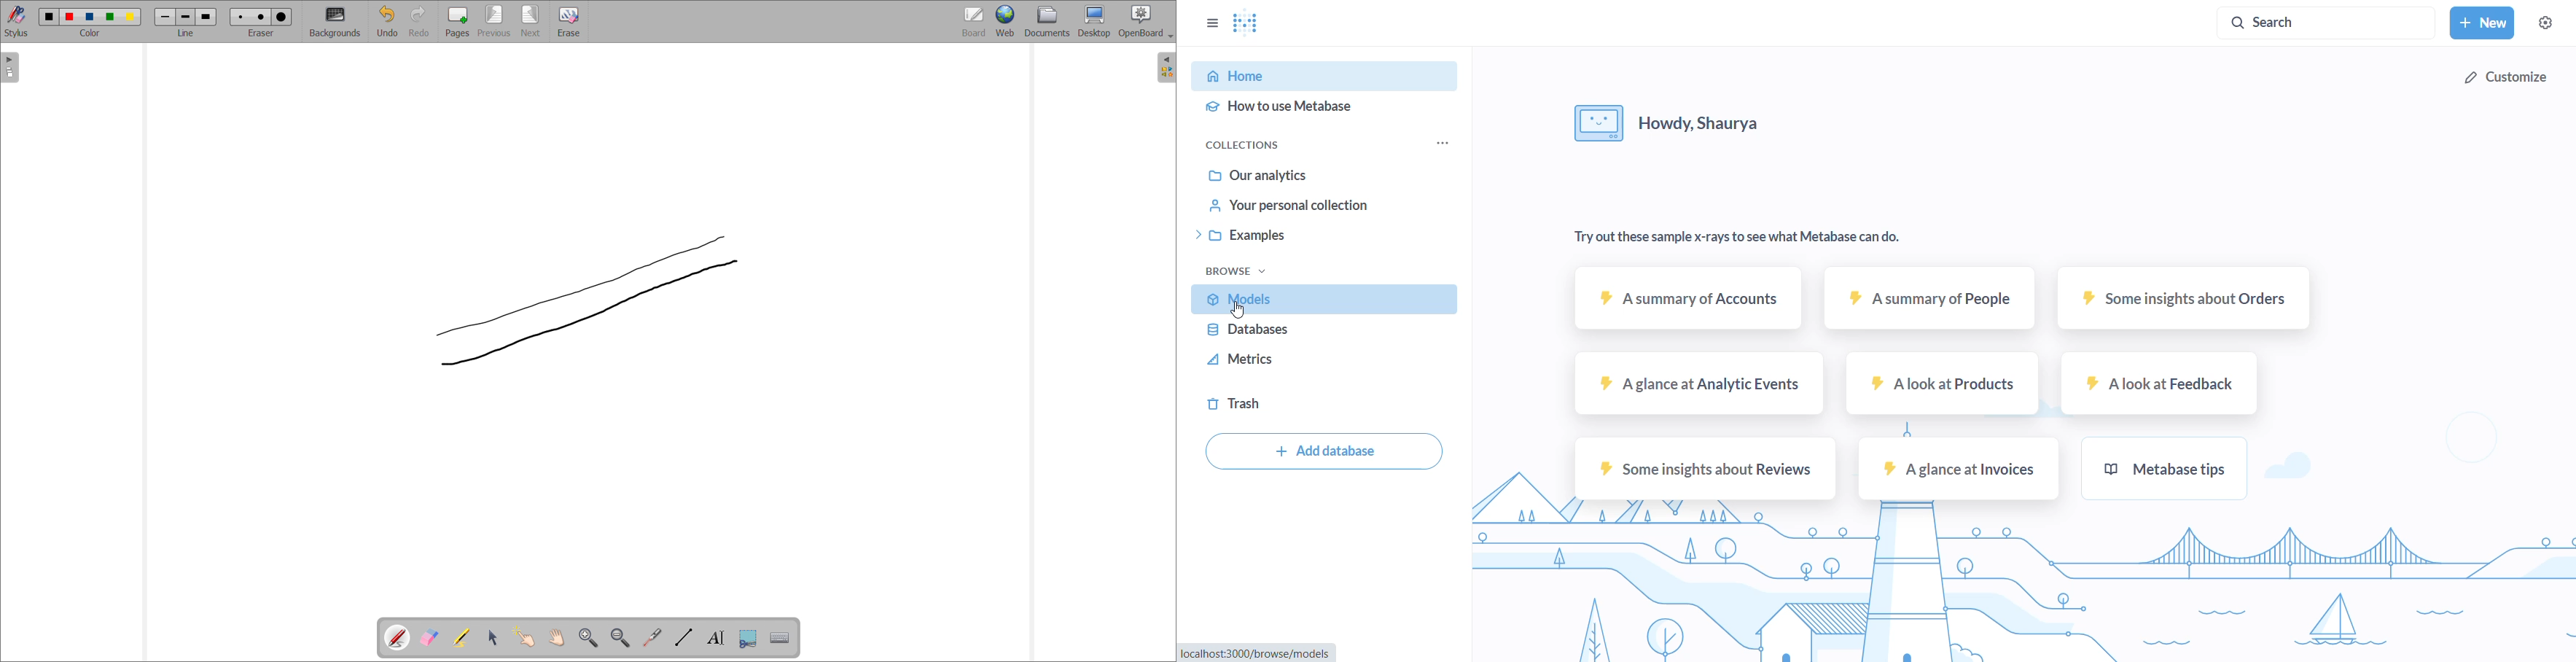 Image resolution: width=2576 pixels, height=672 pixels. What do you see at coordinates (1319, 77) in the screenshot?
I see `home` at bounding box center [1319, 77].